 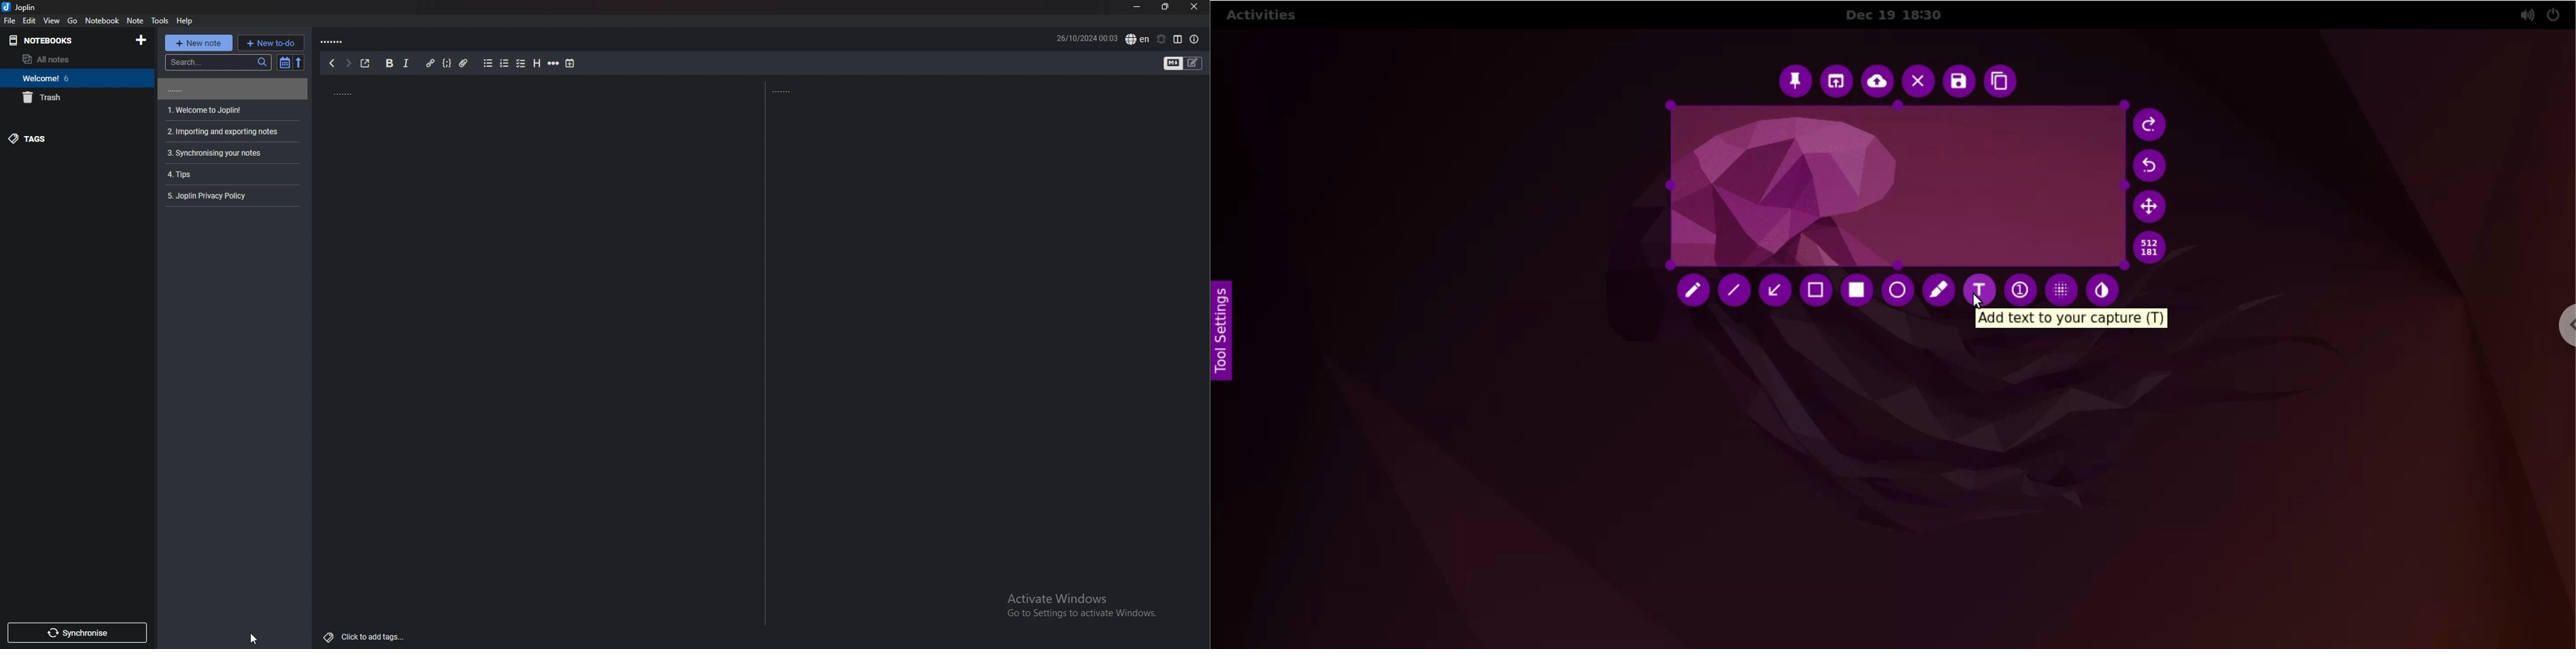 What do you see at coordinates (21, 8) in the screenshot?
I see `Joplin` at bounding box center [21, 8].